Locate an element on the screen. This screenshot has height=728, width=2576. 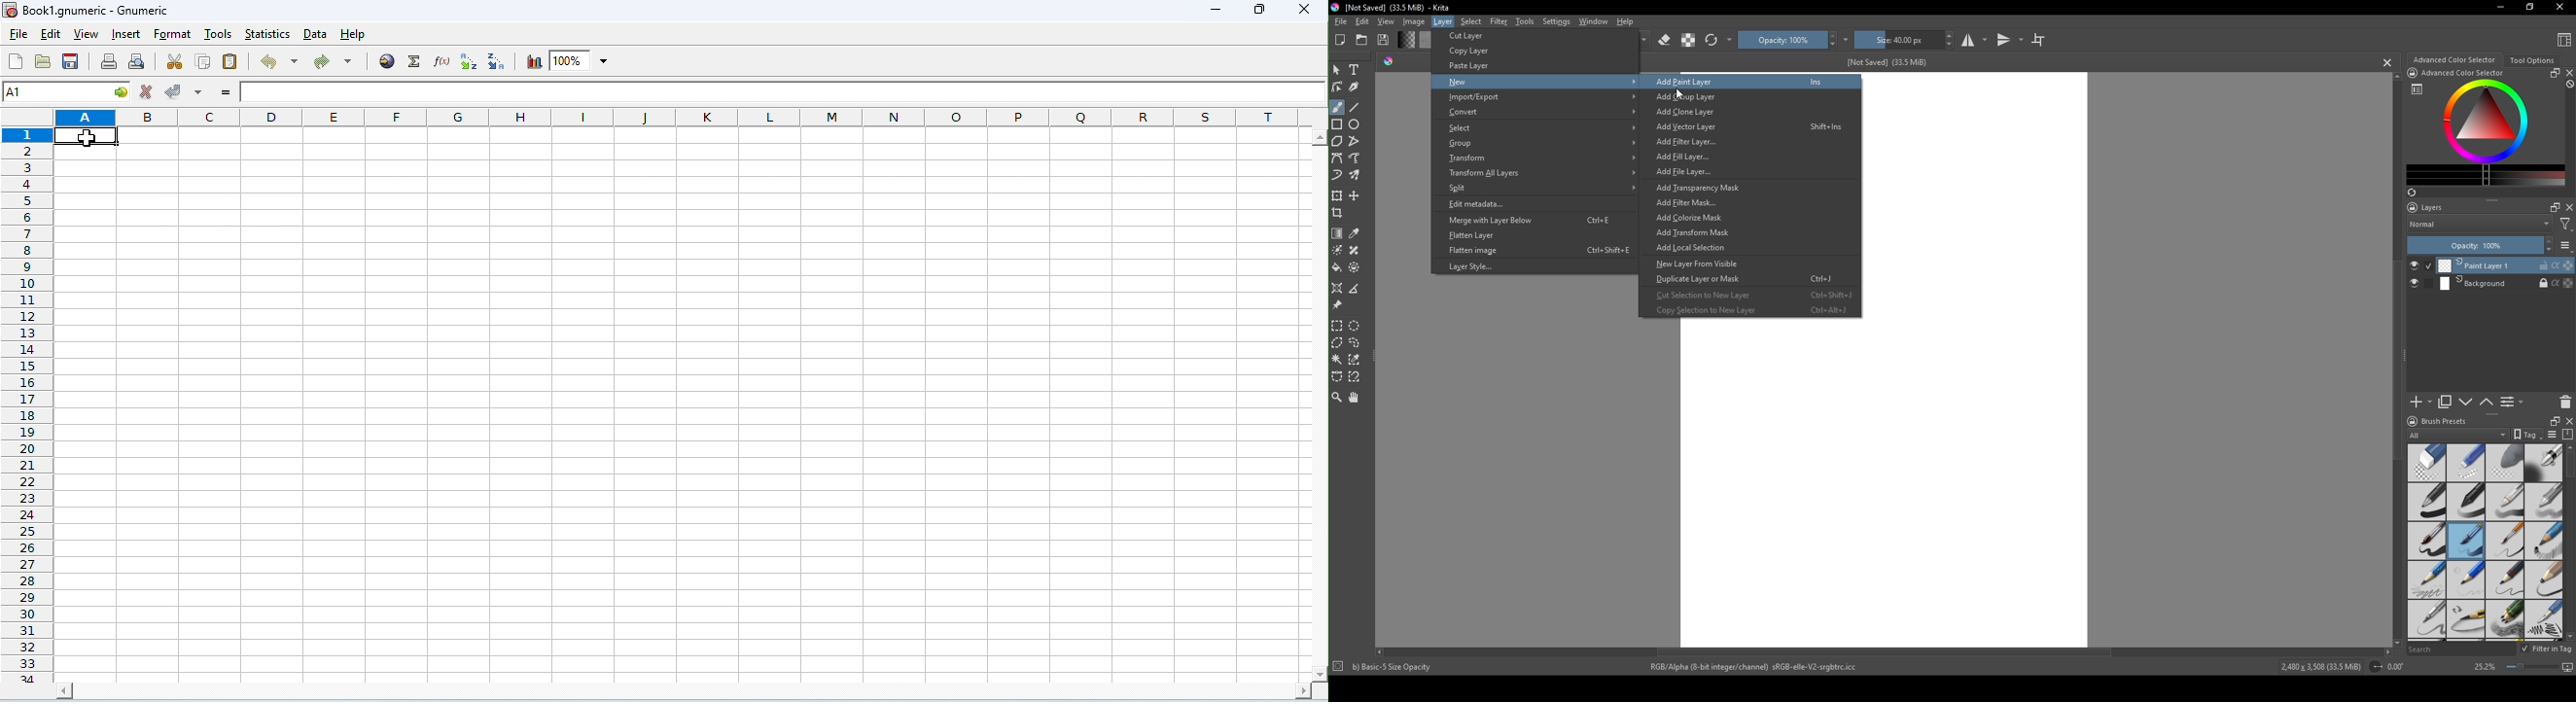
select function is located at coordinates (416, 61).